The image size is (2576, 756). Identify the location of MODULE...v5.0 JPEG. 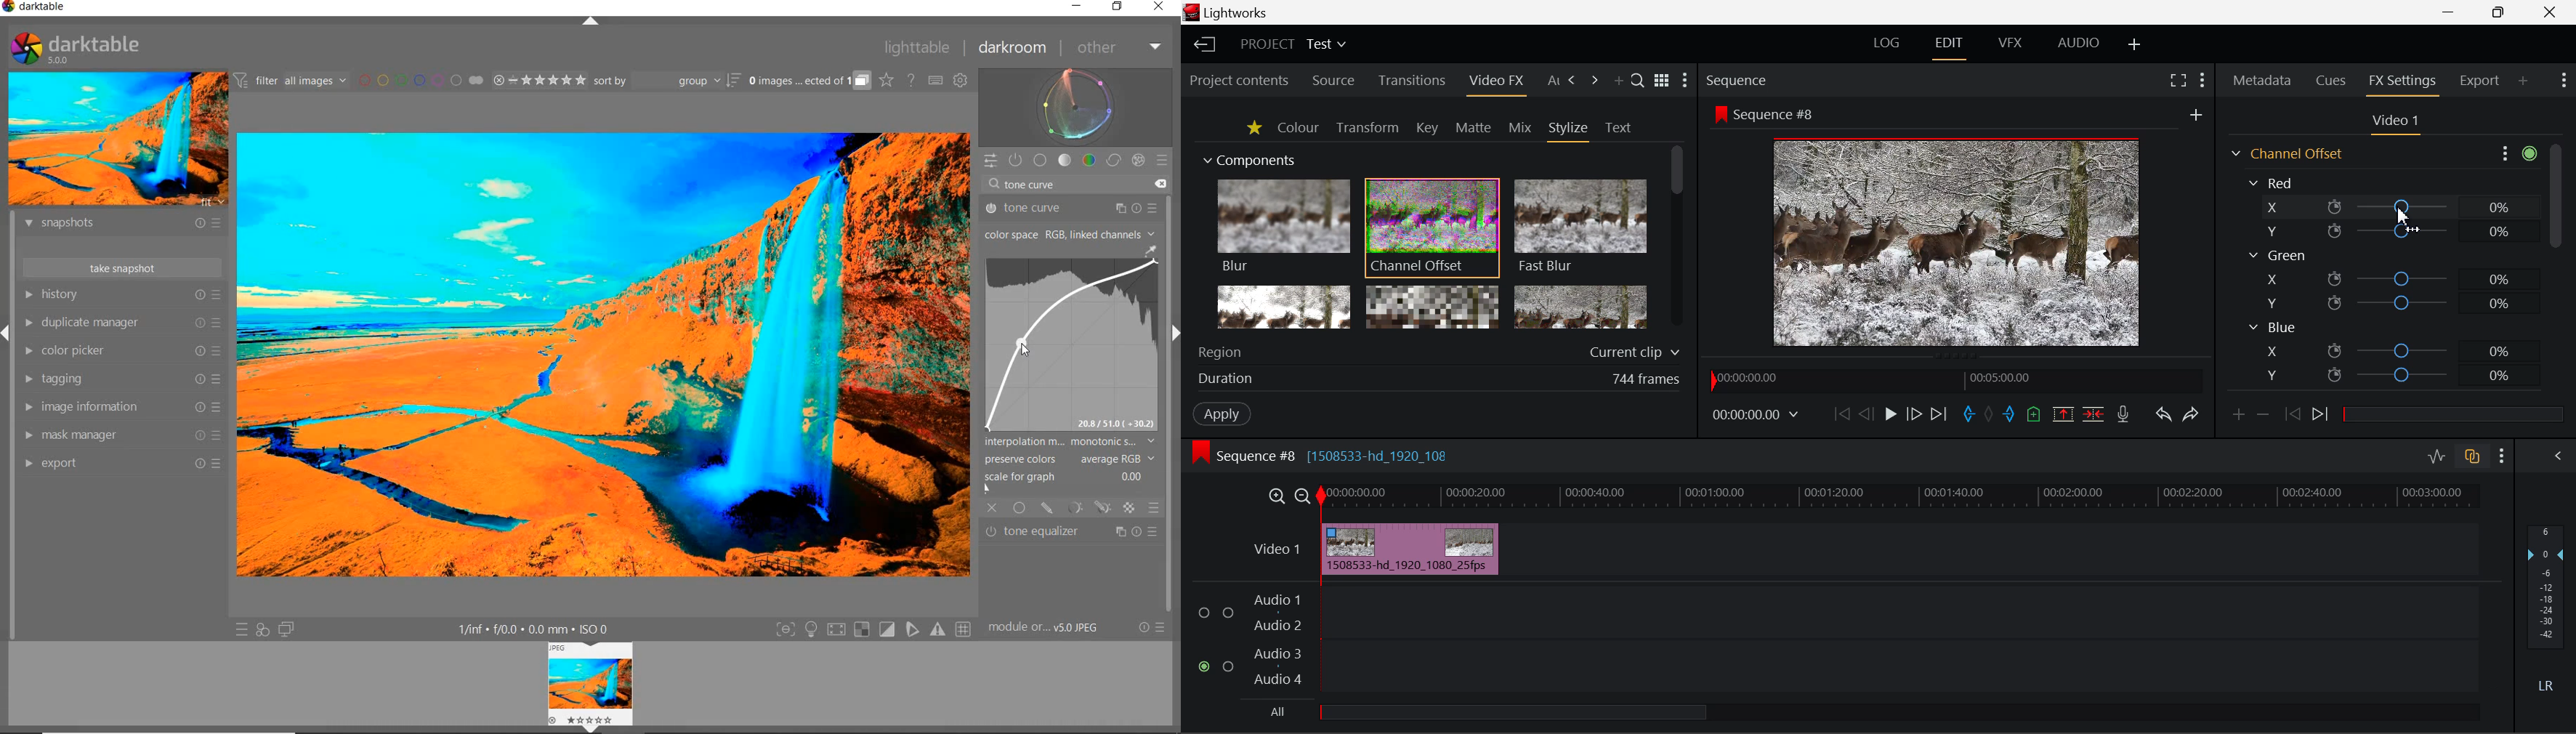
(1047, 629).